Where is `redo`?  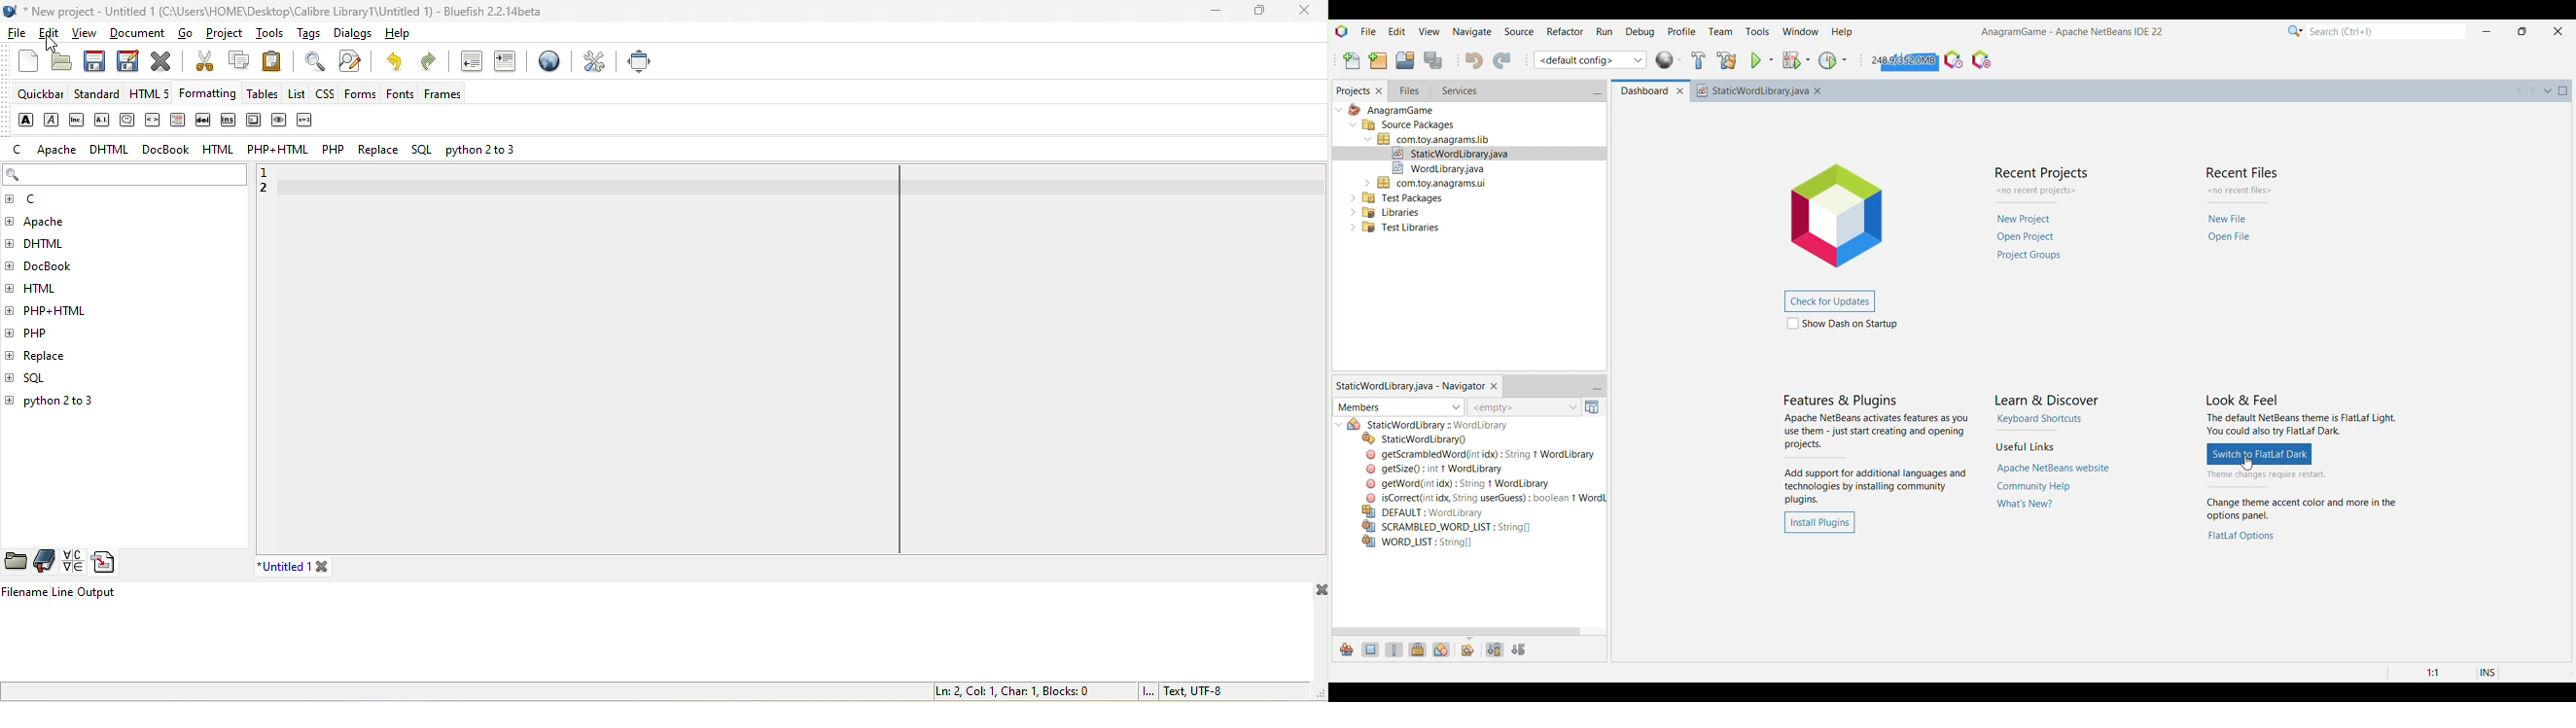
redo is located at coordinates (433, 64).